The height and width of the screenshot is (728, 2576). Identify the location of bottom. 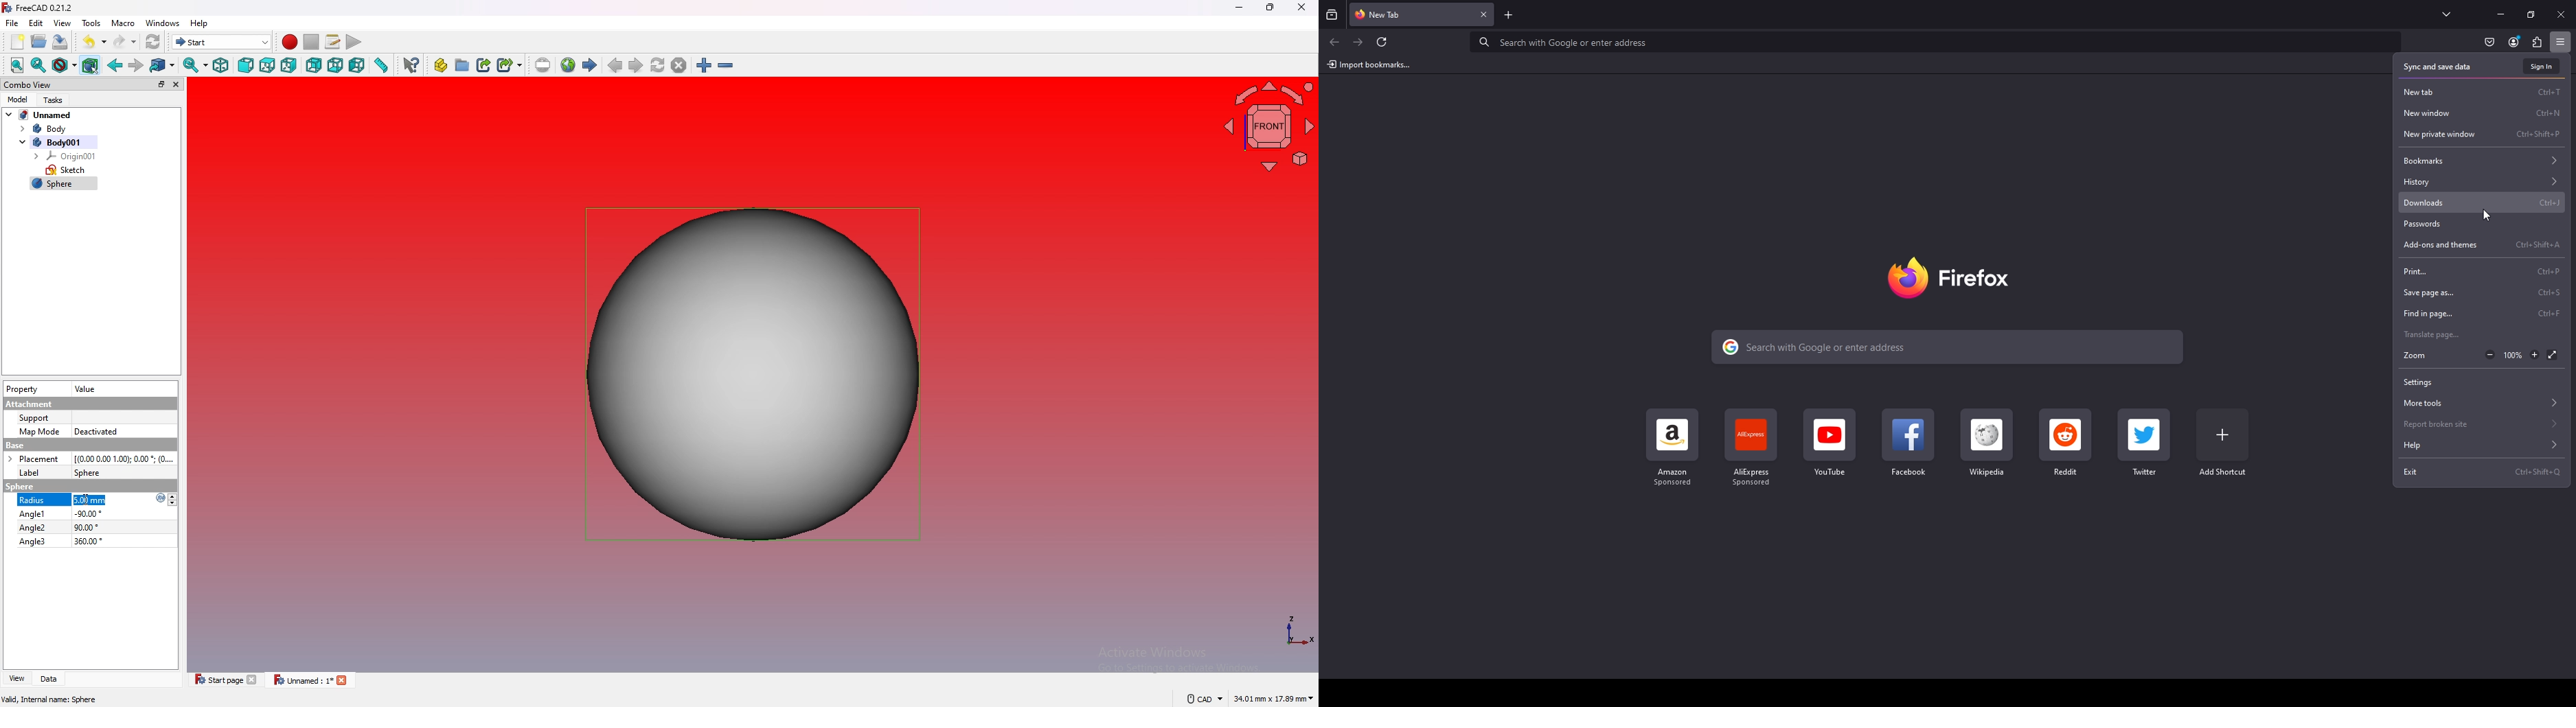
(336, 66).